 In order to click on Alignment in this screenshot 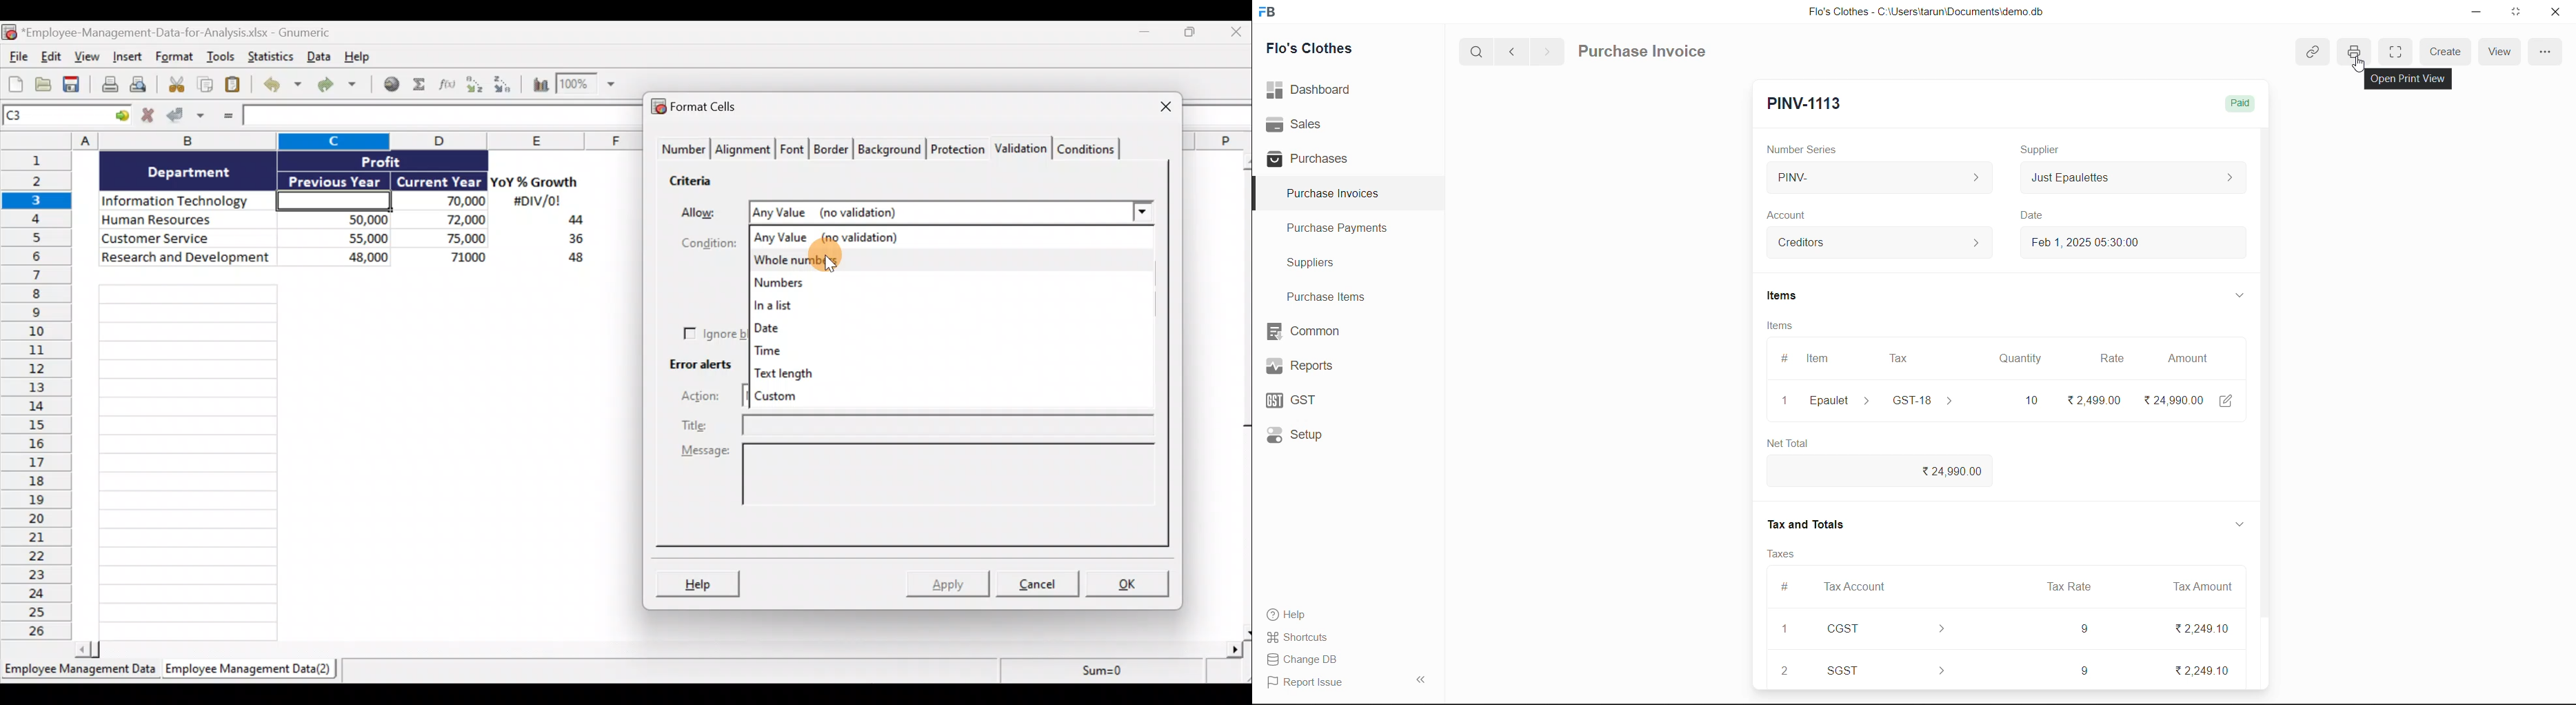, I will do `click(744, 149)`.